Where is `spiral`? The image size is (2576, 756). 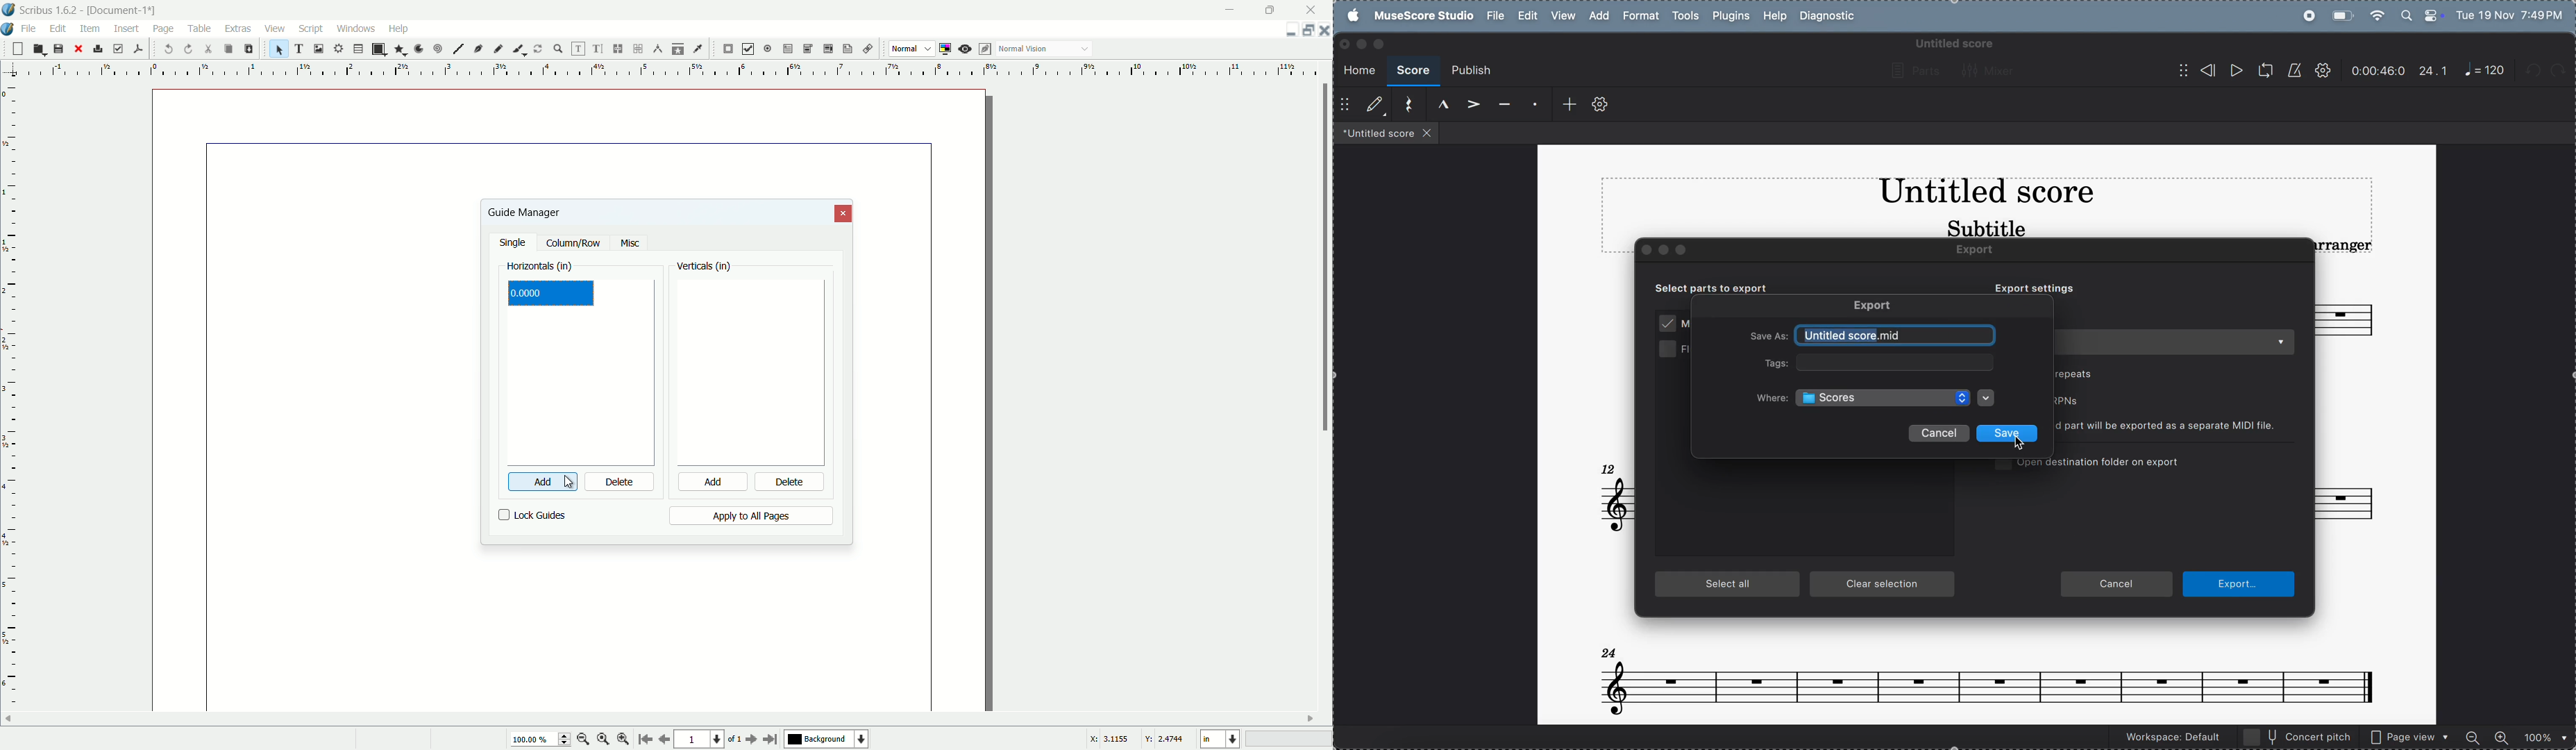
spiral is located at coordinates (439, 49).